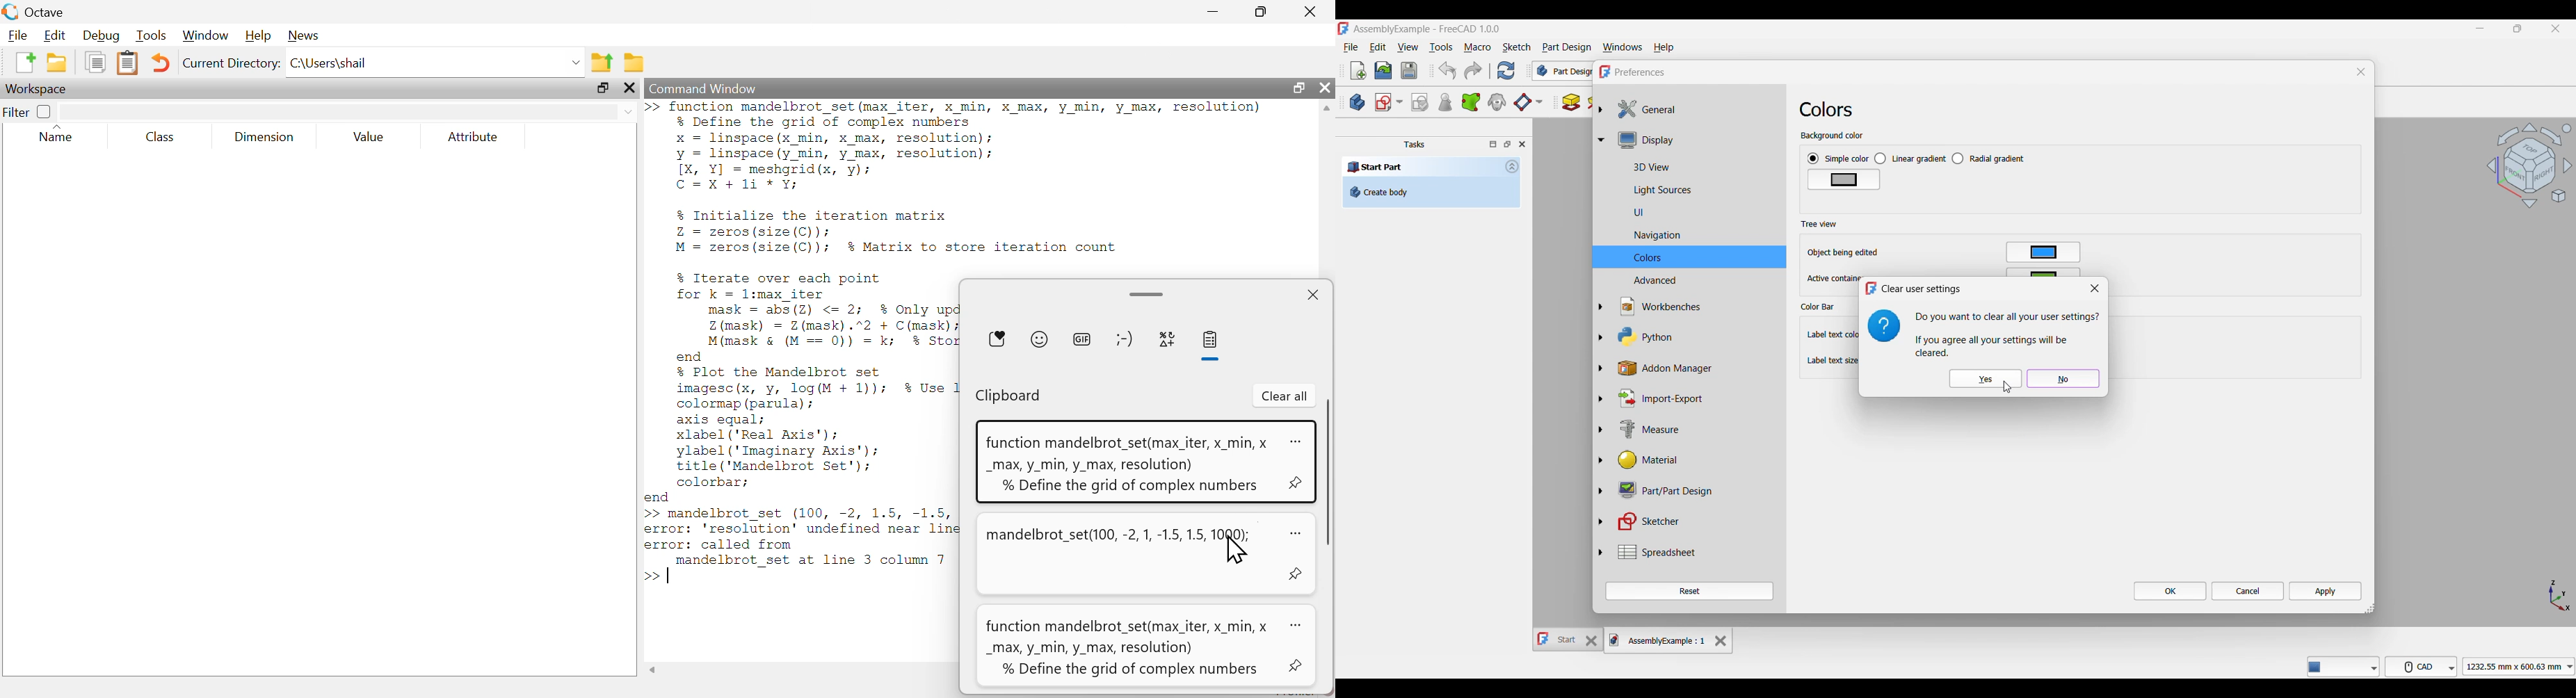 The height and width of the screenshot is (700, 2576). I want to click on Undo, so click(1448, 70).